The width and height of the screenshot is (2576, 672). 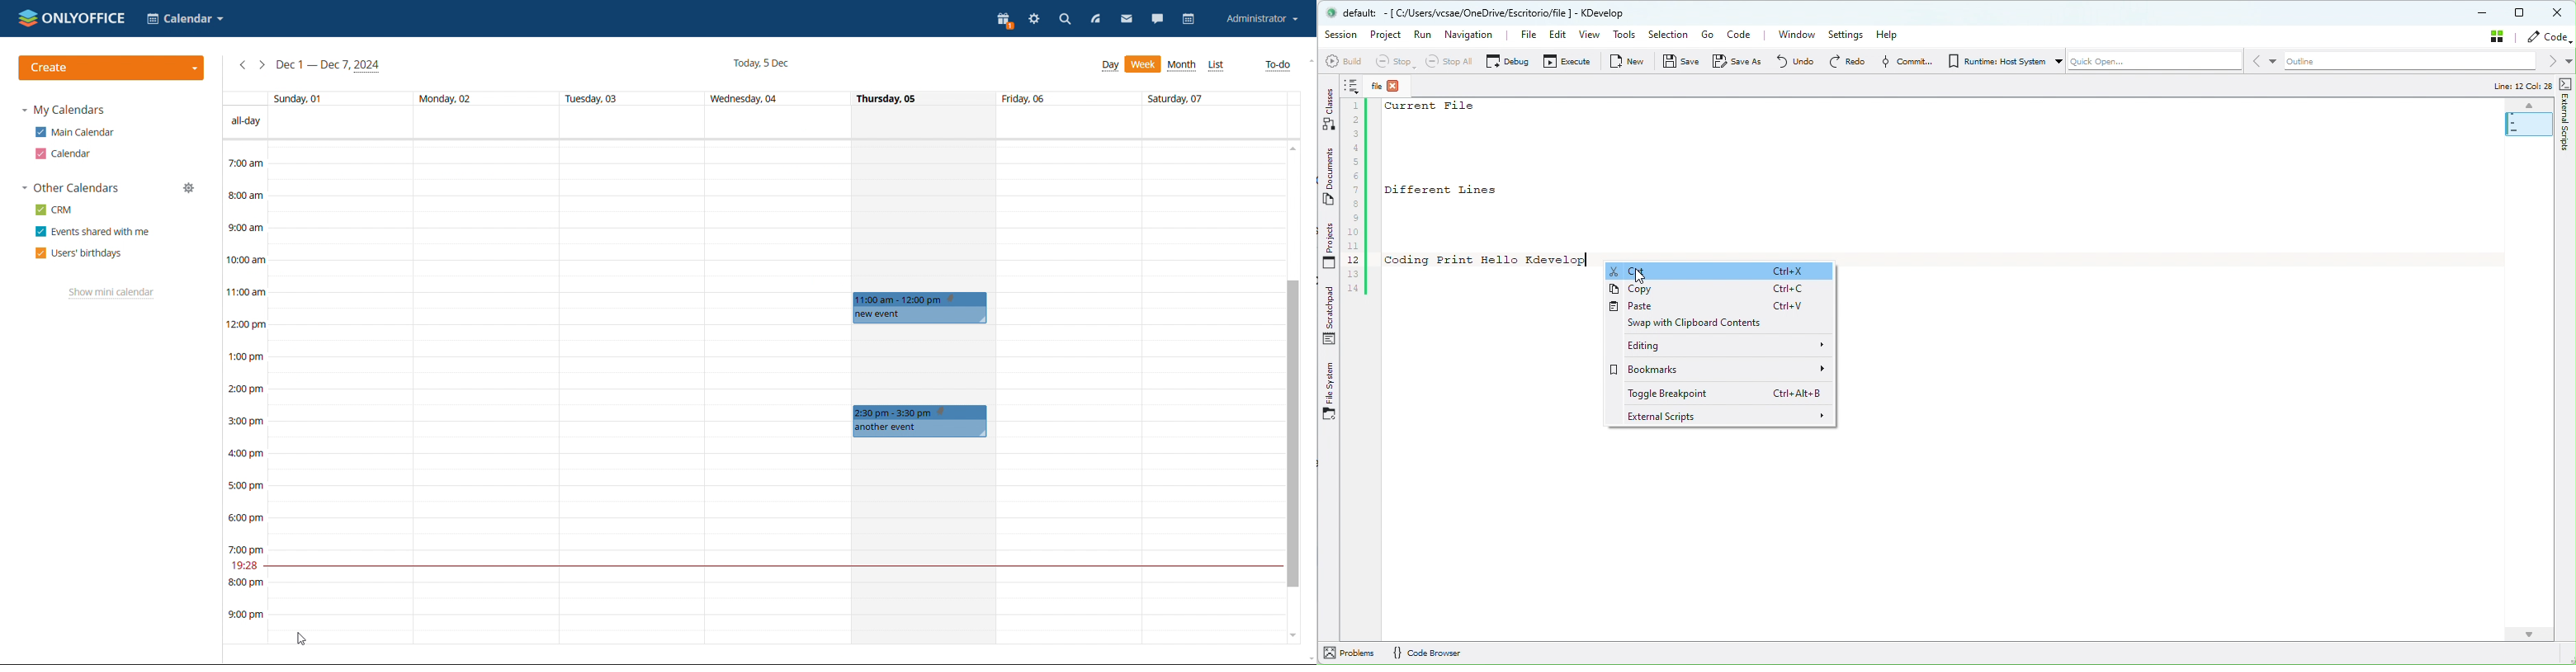 I want to click on other calendars, so click(x=70, y=189).